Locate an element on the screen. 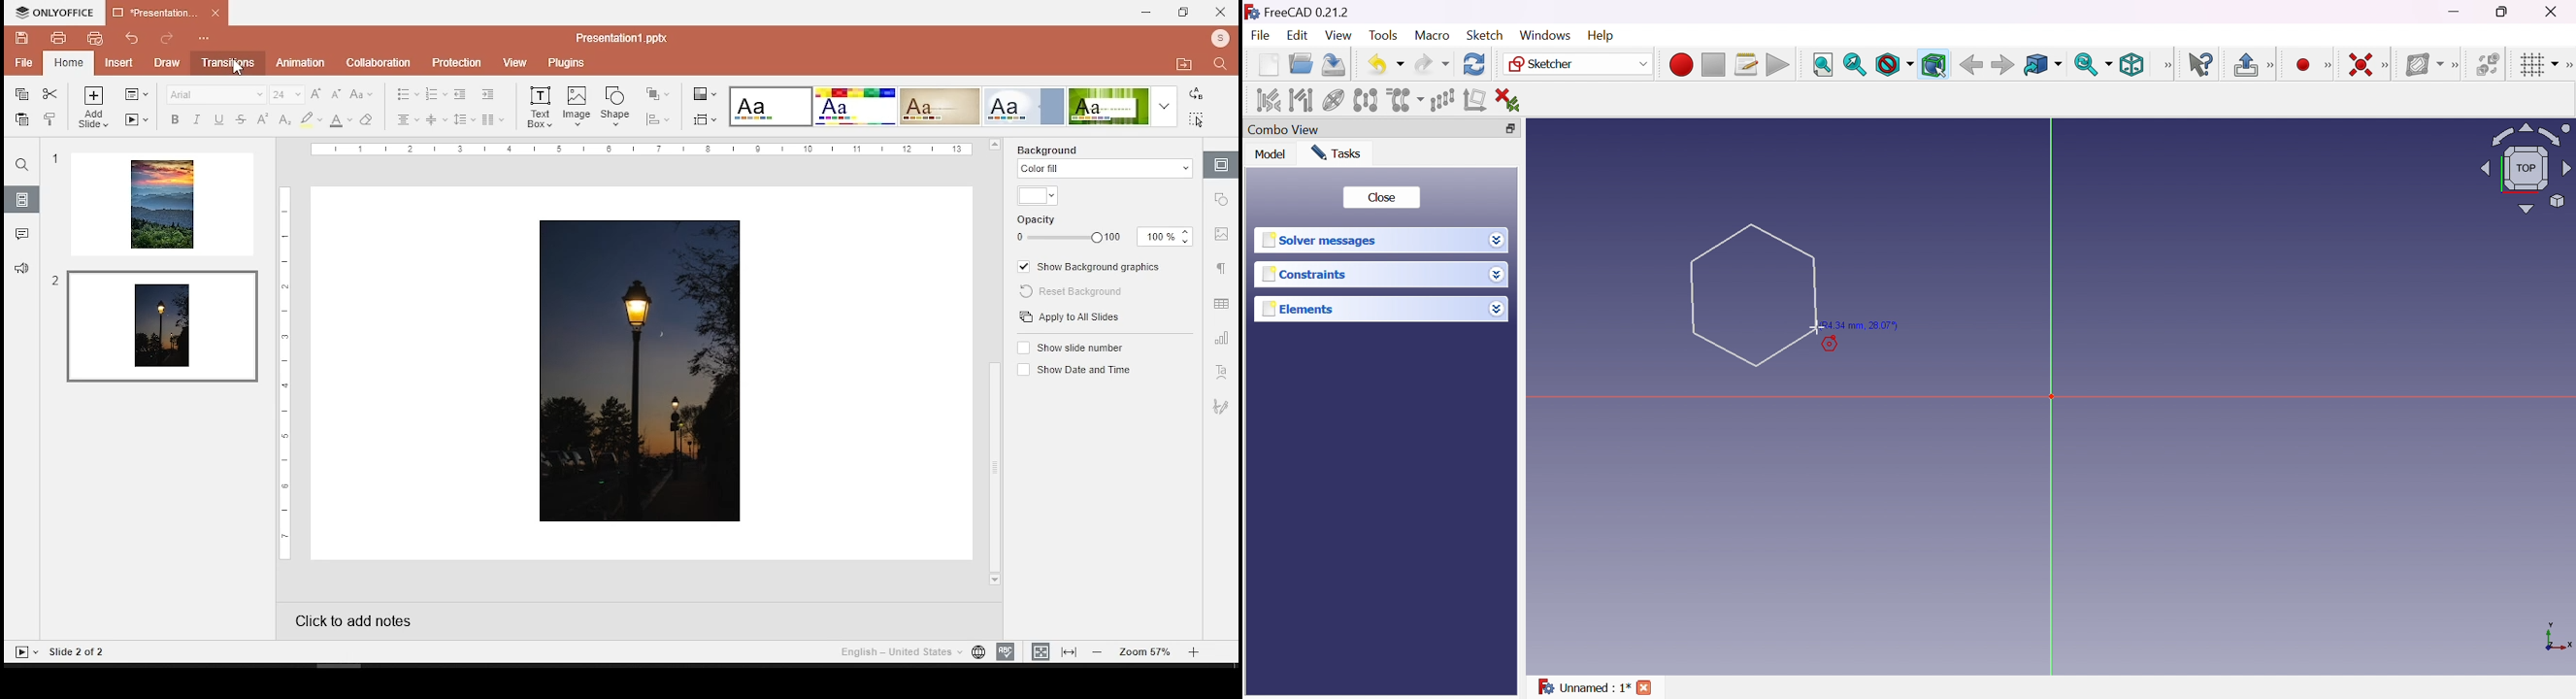 This screenshot has width=2576, height=700. add slide is located at coordinates (94, 108).